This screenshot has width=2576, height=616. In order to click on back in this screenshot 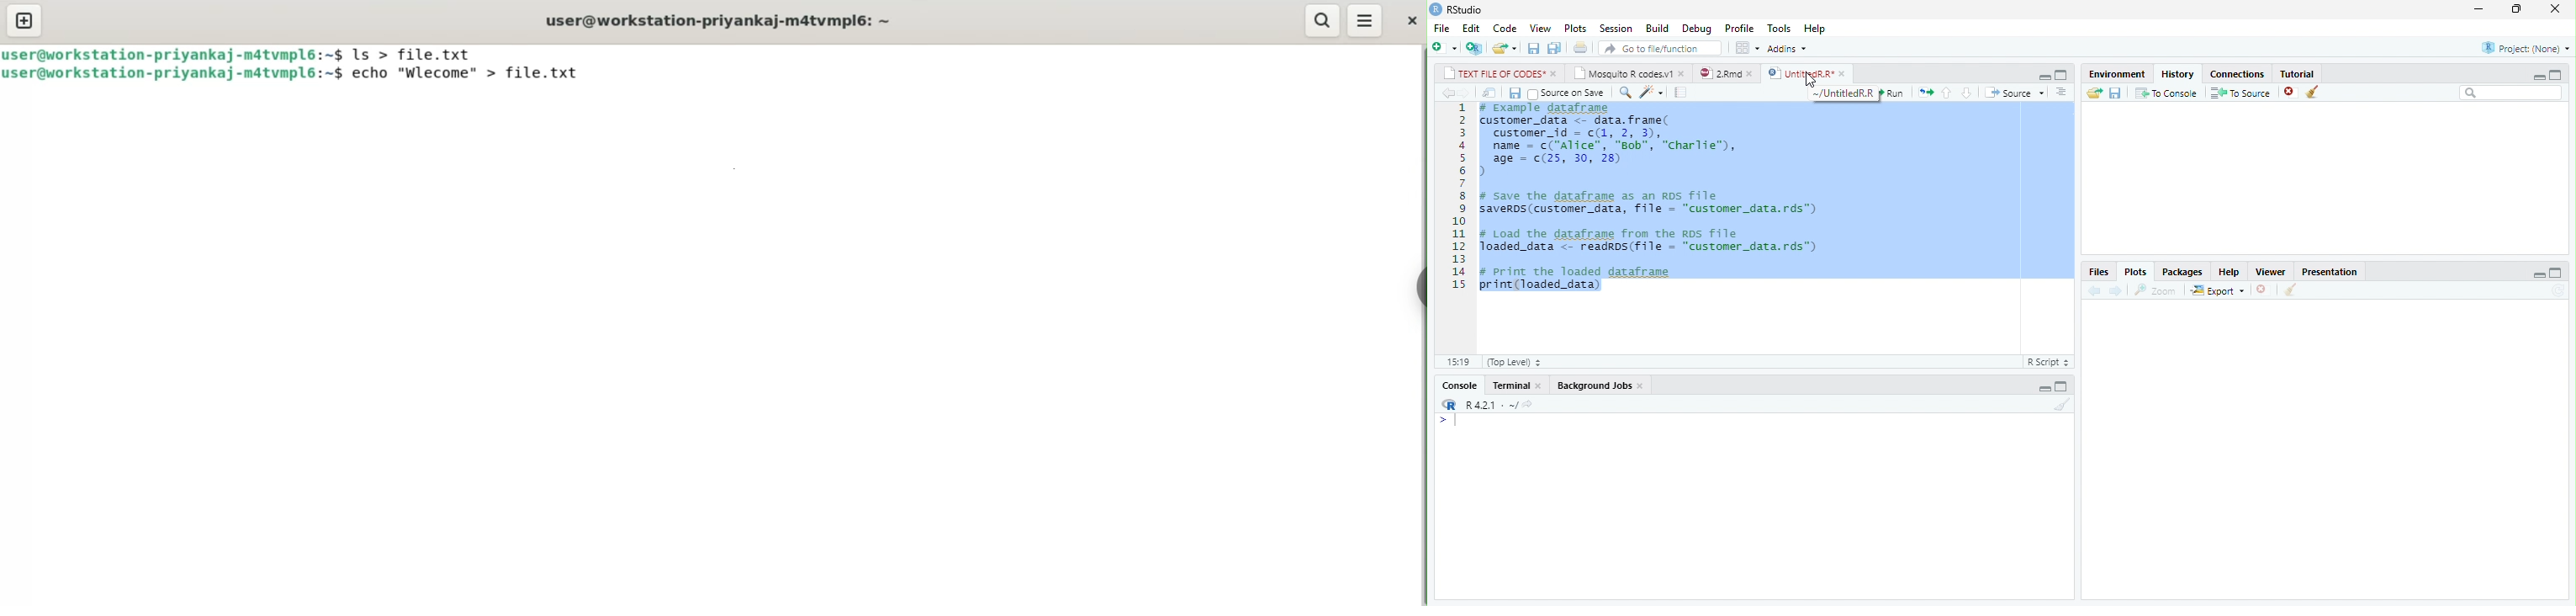, I will do `click(1449, 93)`.